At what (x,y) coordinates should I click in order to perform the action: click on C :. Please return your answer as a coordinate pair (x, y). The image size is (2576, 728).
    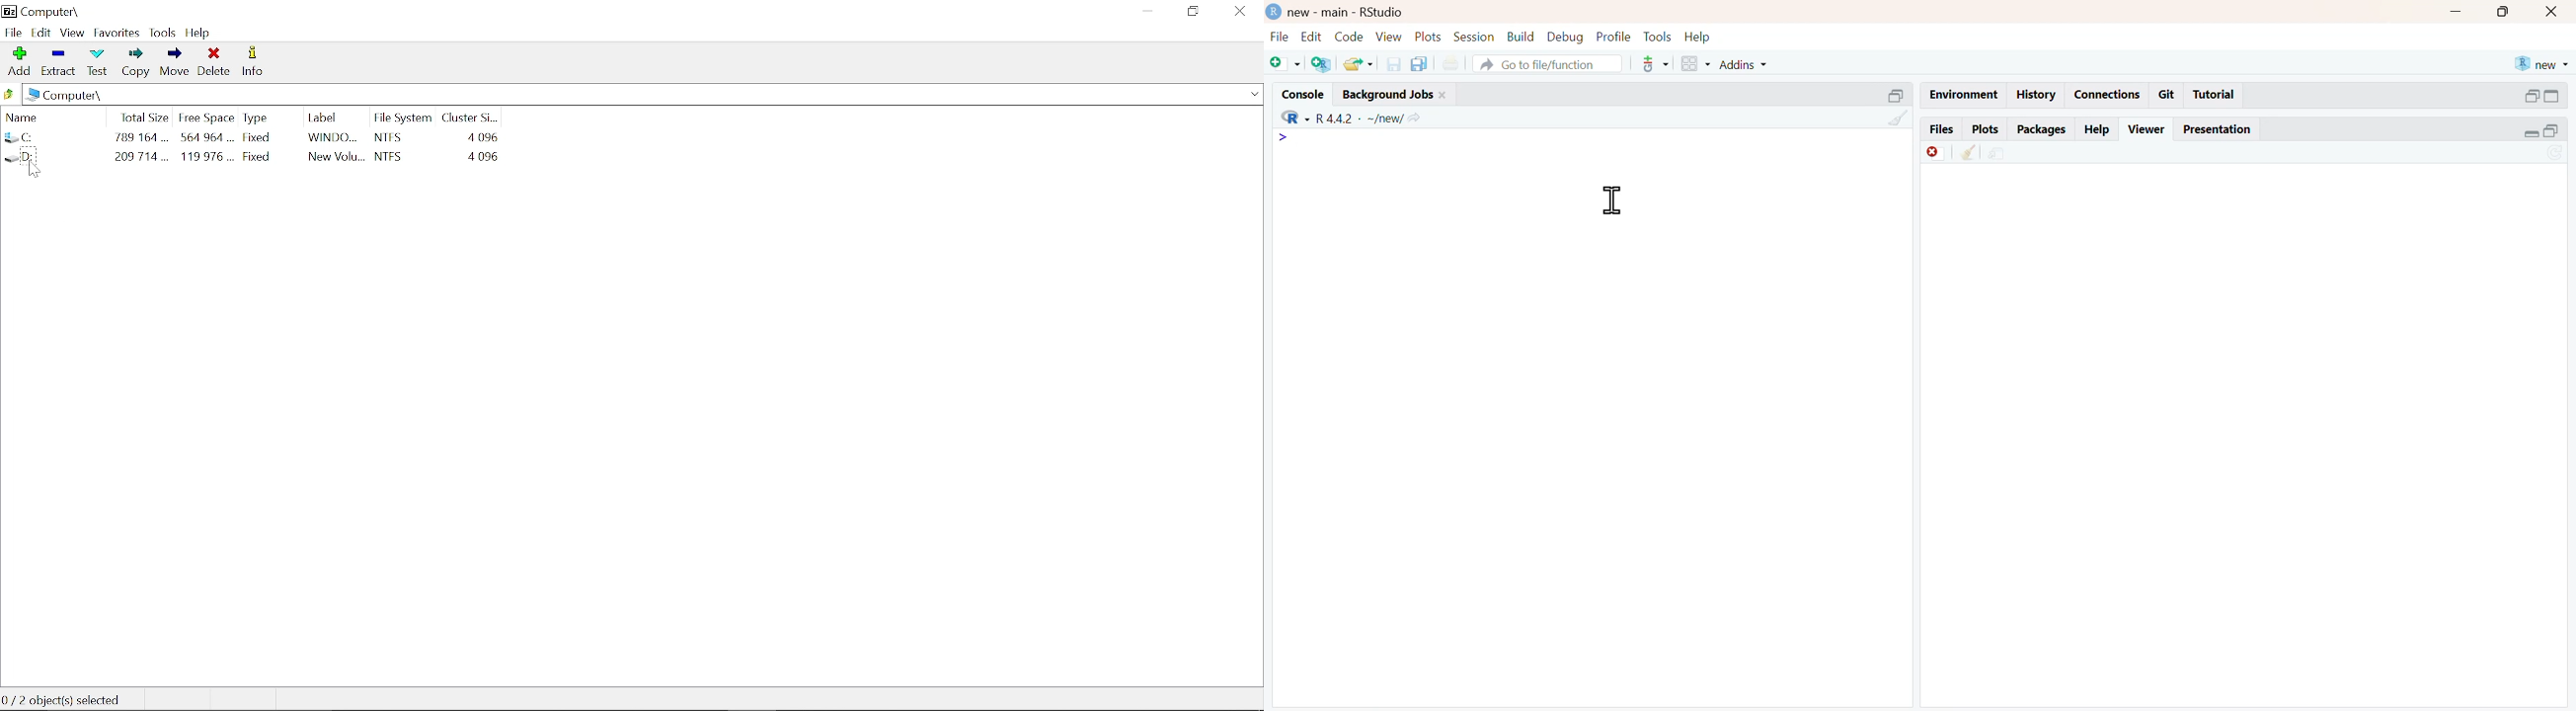
    Looking at the image, I should click on (53, 138).